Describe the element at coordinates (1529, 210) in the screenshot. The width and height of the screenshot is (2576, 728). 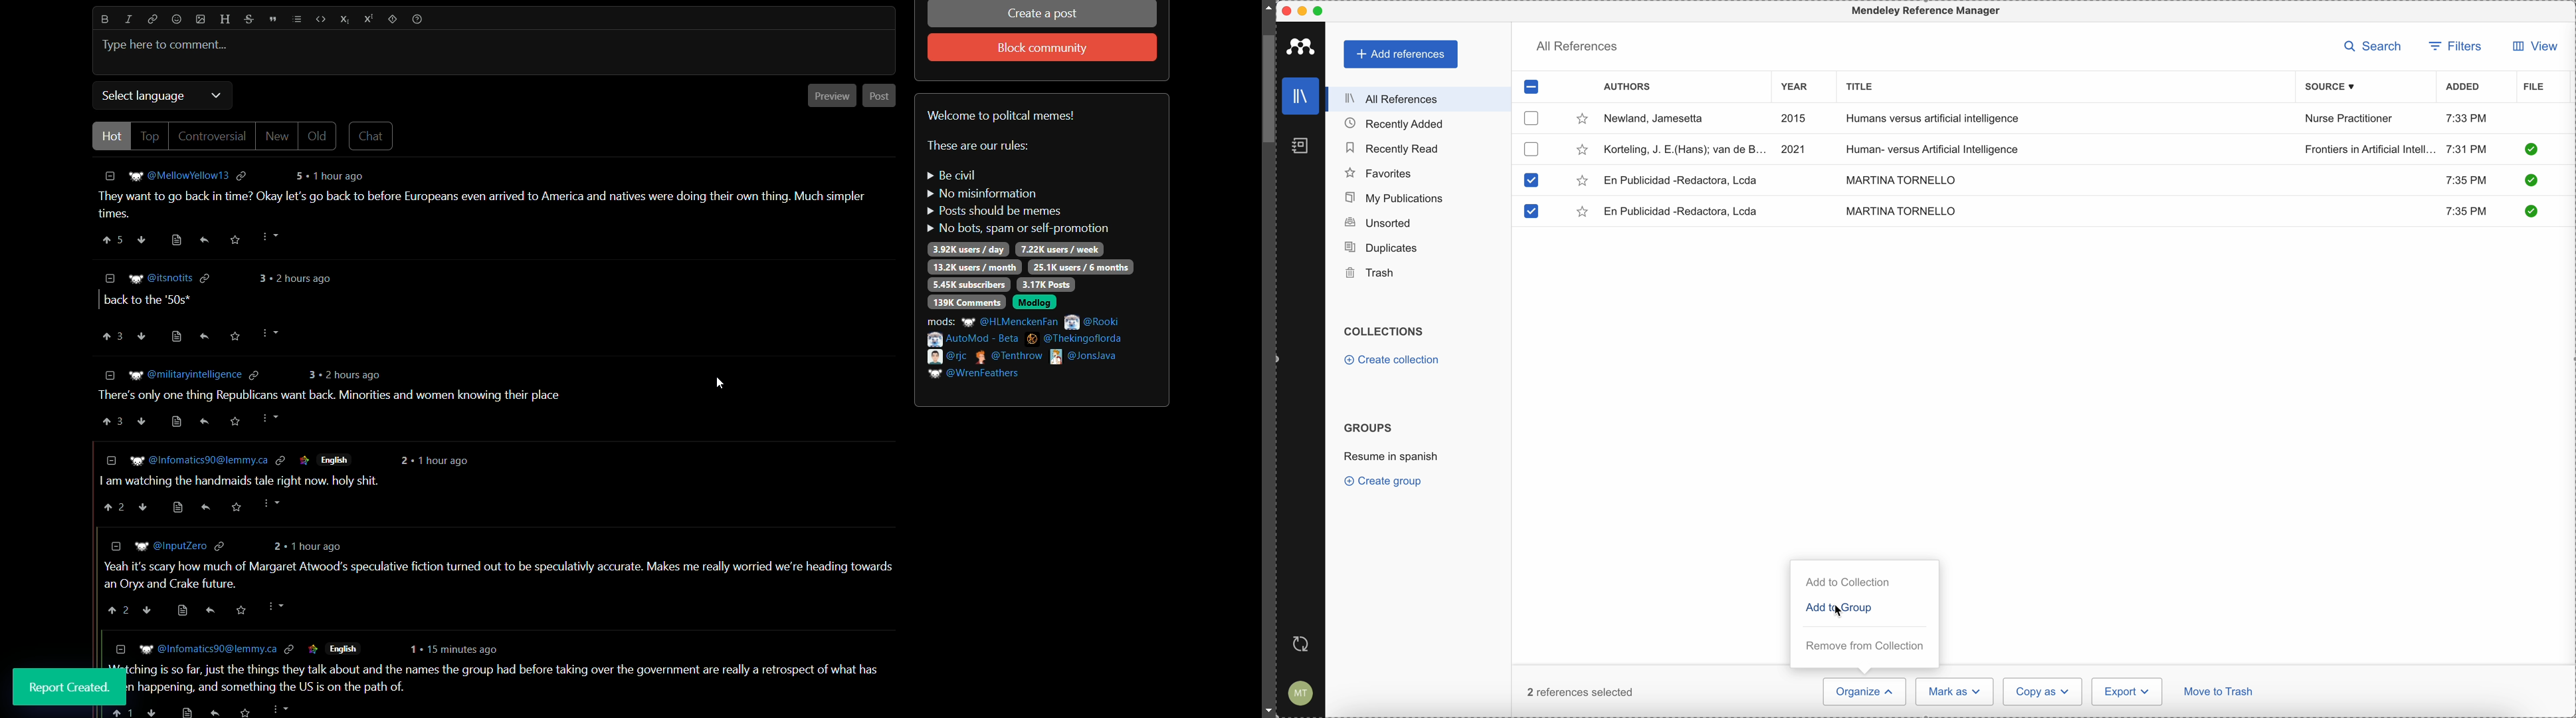
I see `checkbox selected` at that location.